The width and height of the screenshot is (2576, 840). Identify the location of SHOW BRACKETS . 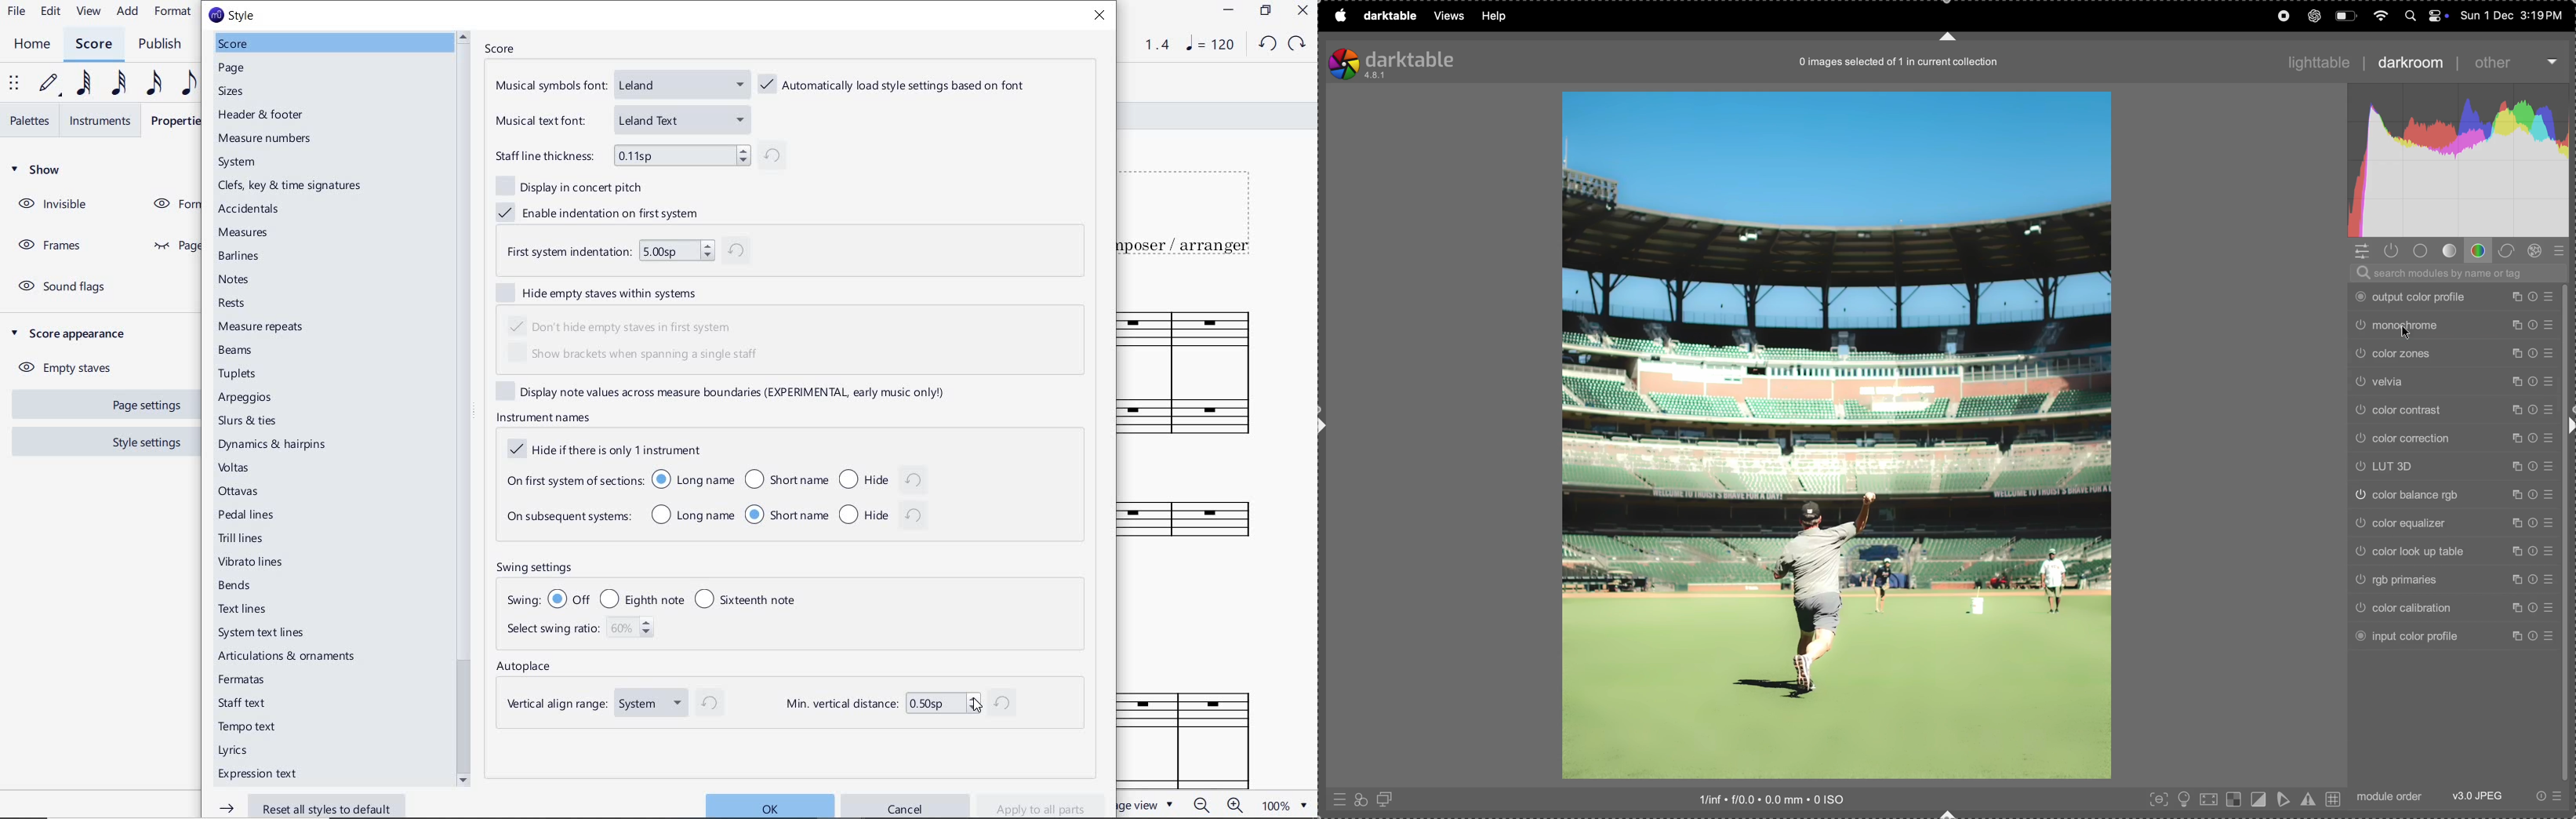
(637, 355).